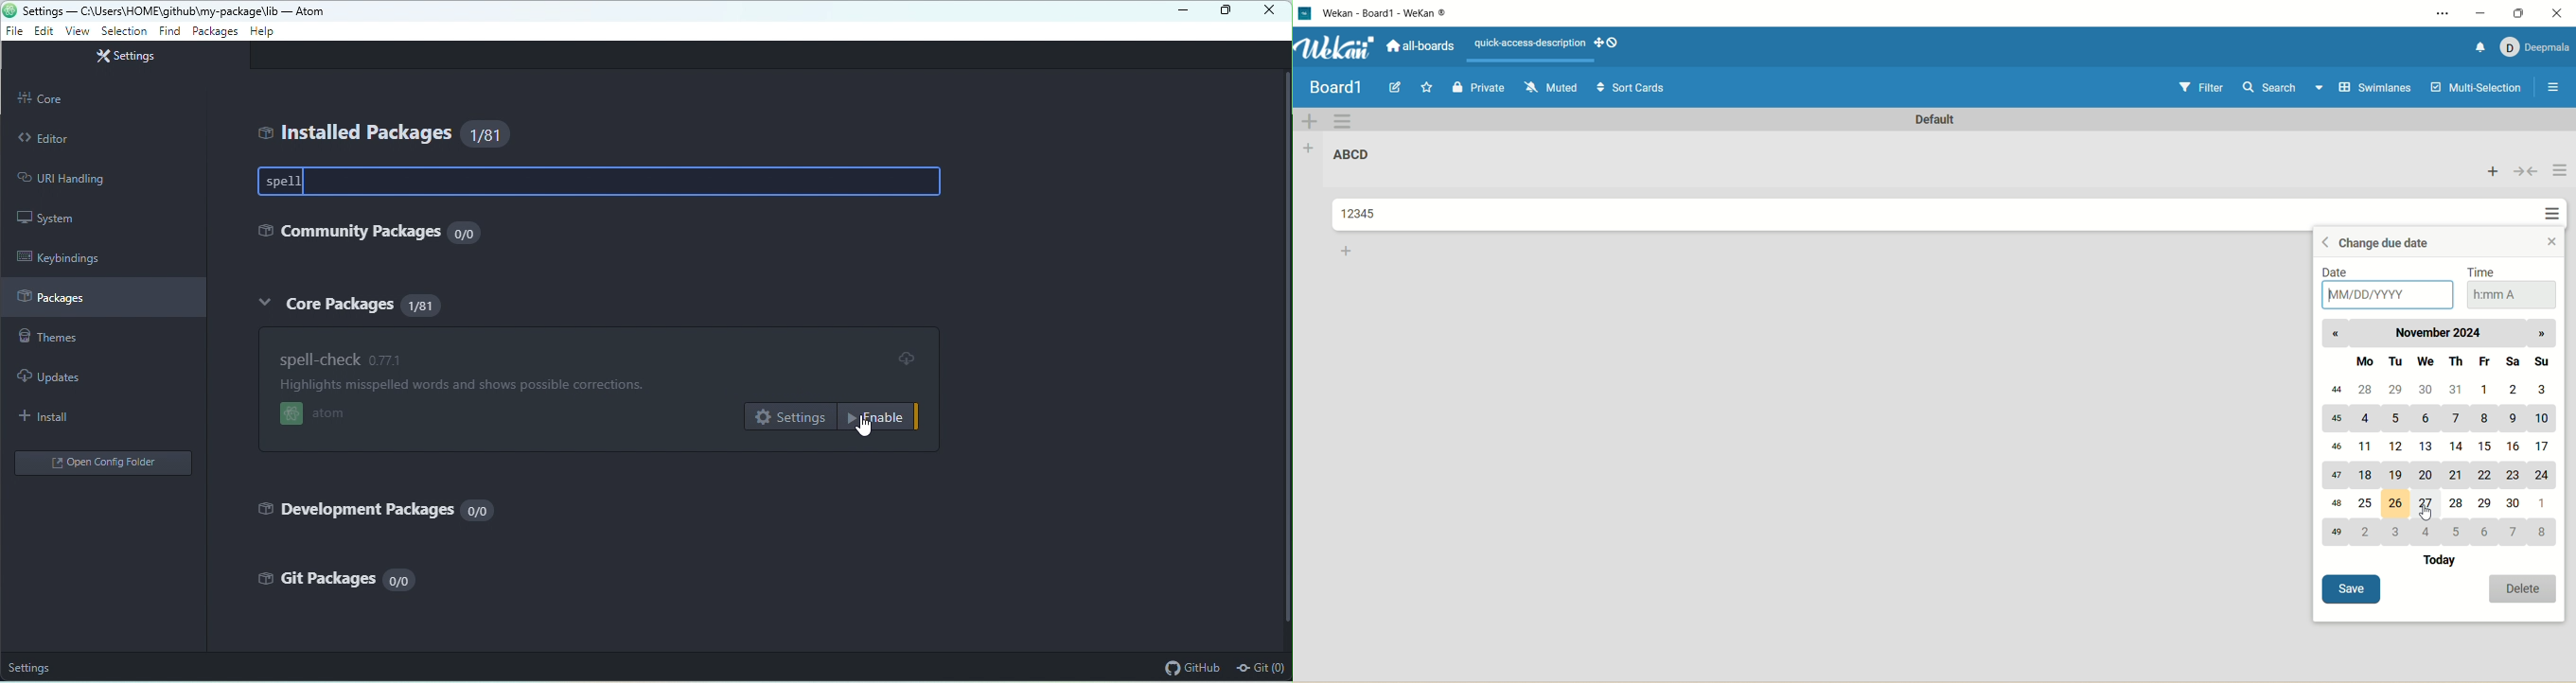 This screenshot has width=2576, height=700. What do you see at coordinates (1268, 11) in the screenshot?
I see `close` at bounding box center [1268, 11].